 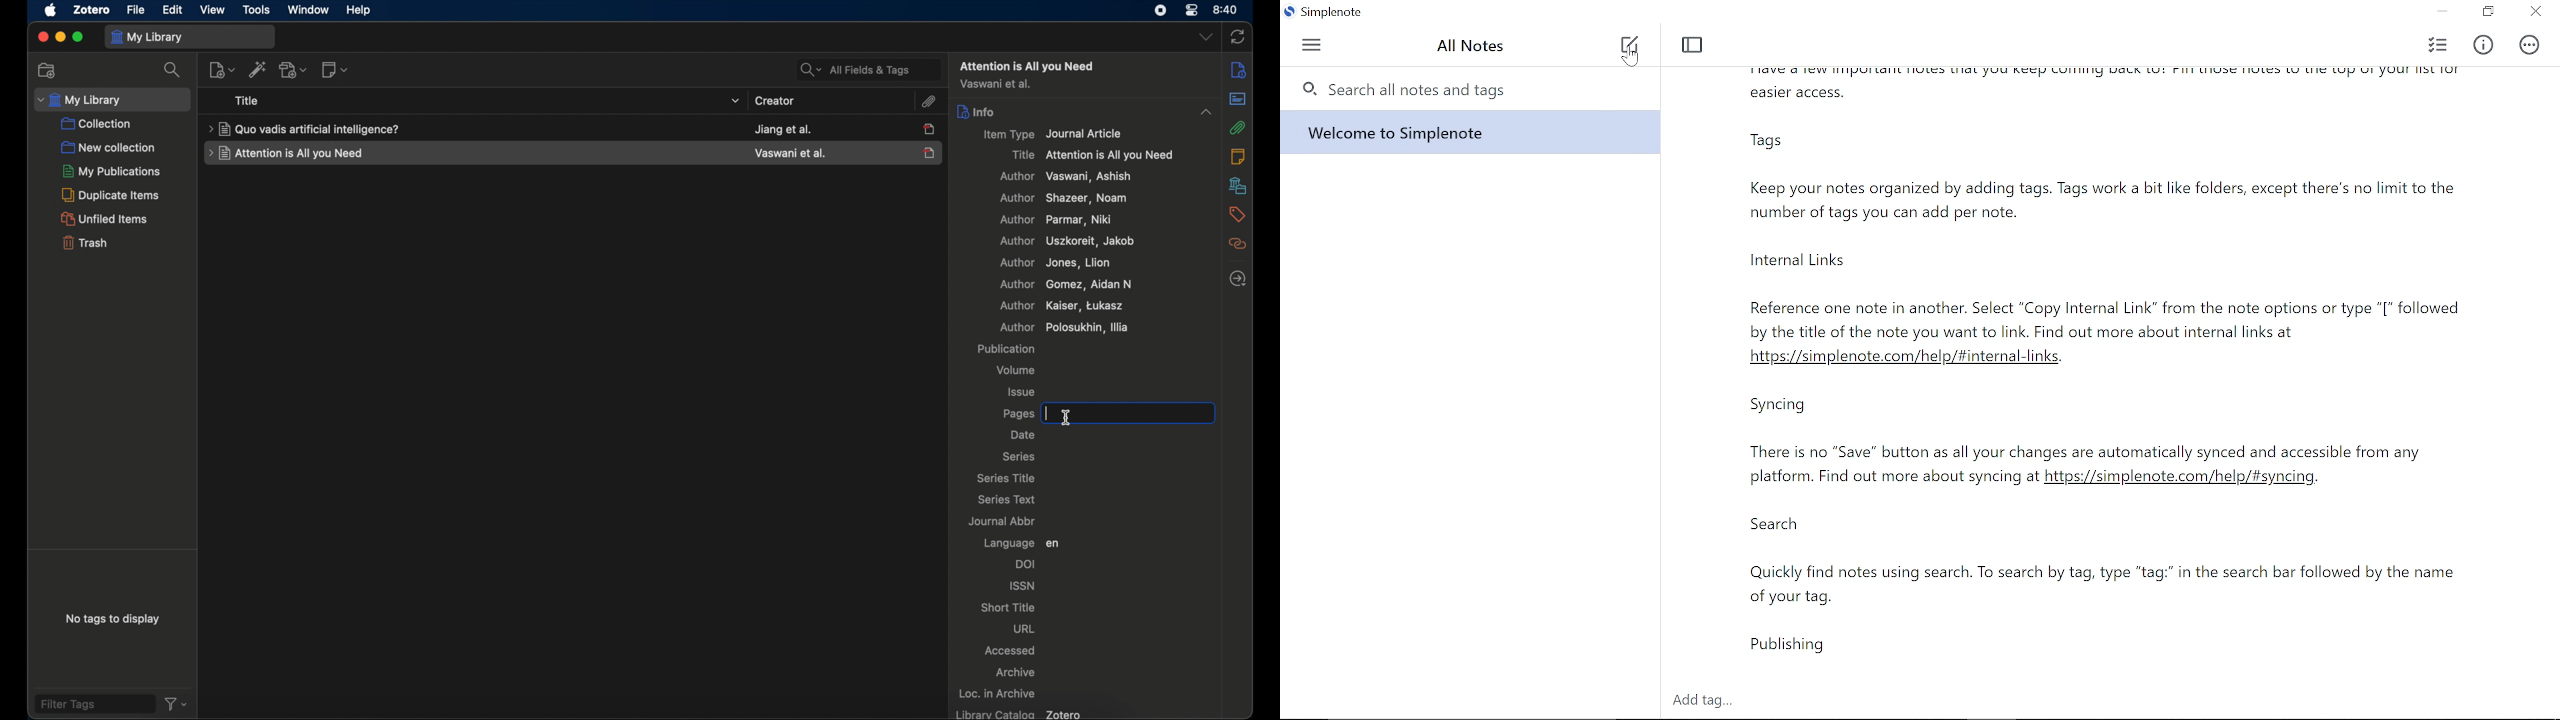 I want to click on Close, so click(x=2536, y=13).